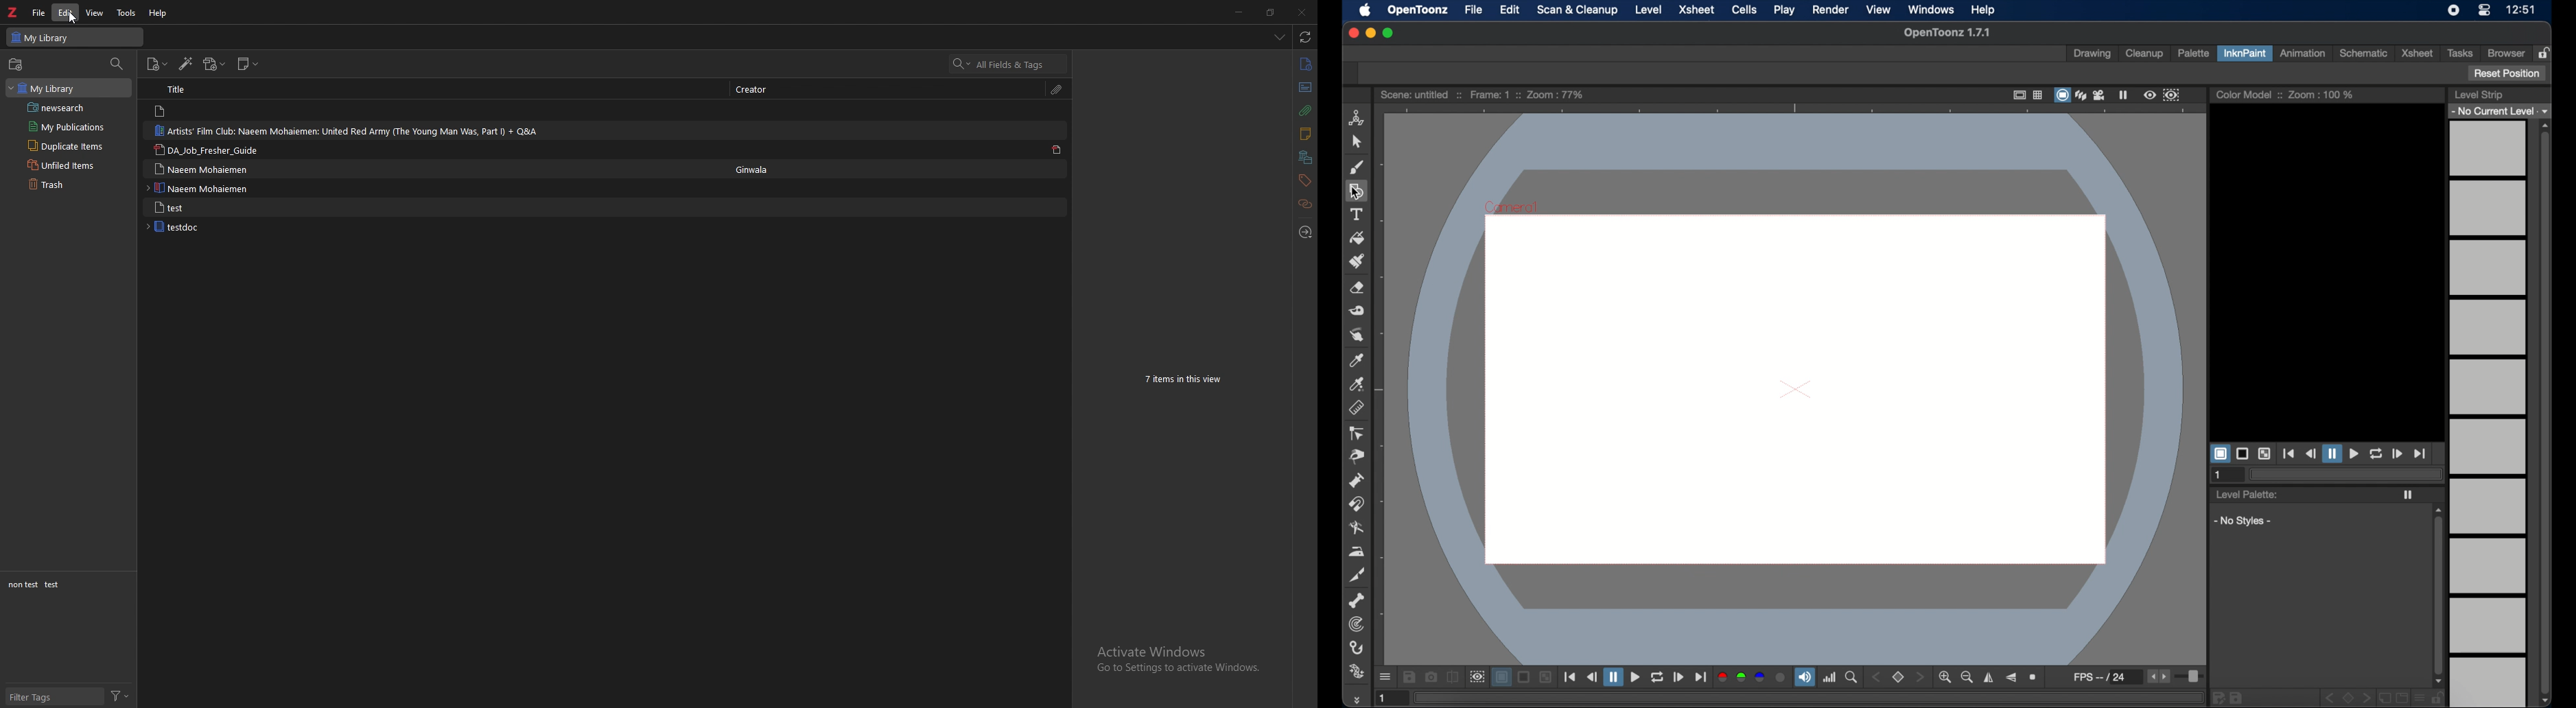 The image size is (2576, 728). What do you see at coordinates (2241, 521) in the screenshot?
I see `no styles` at bounding box center [2241, 521].